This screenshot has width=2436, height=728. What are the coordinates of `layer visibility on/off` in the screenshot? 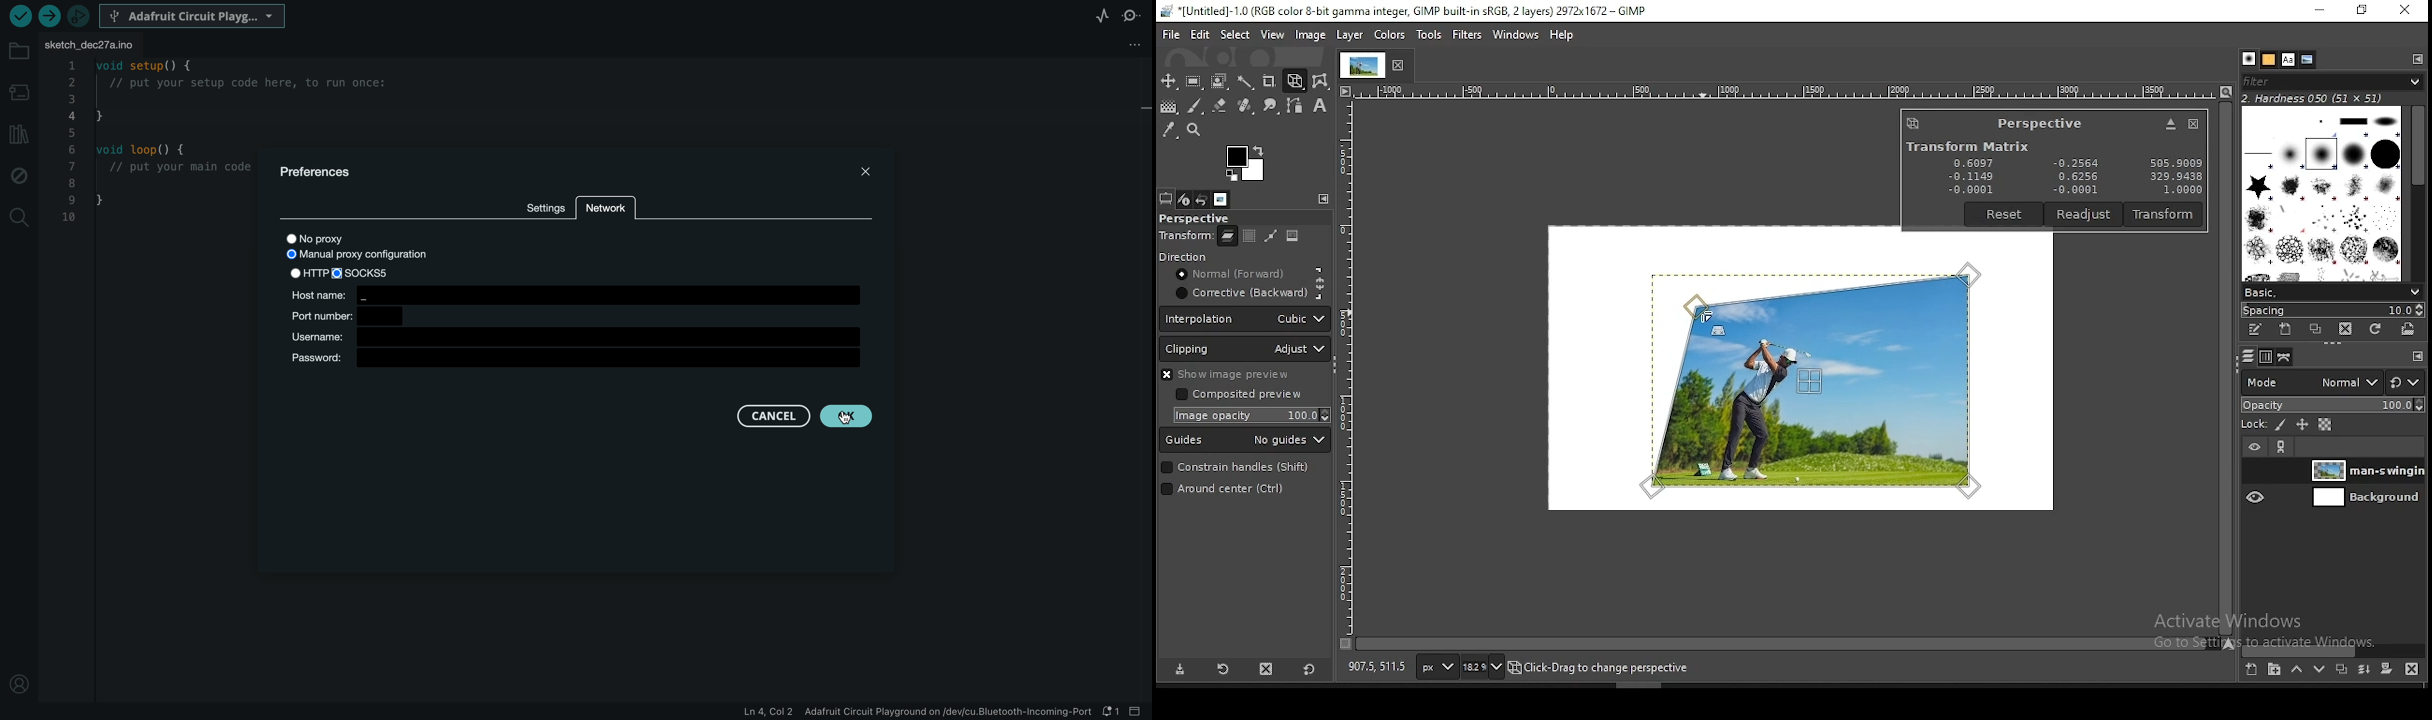 It's located at (2256, 499).